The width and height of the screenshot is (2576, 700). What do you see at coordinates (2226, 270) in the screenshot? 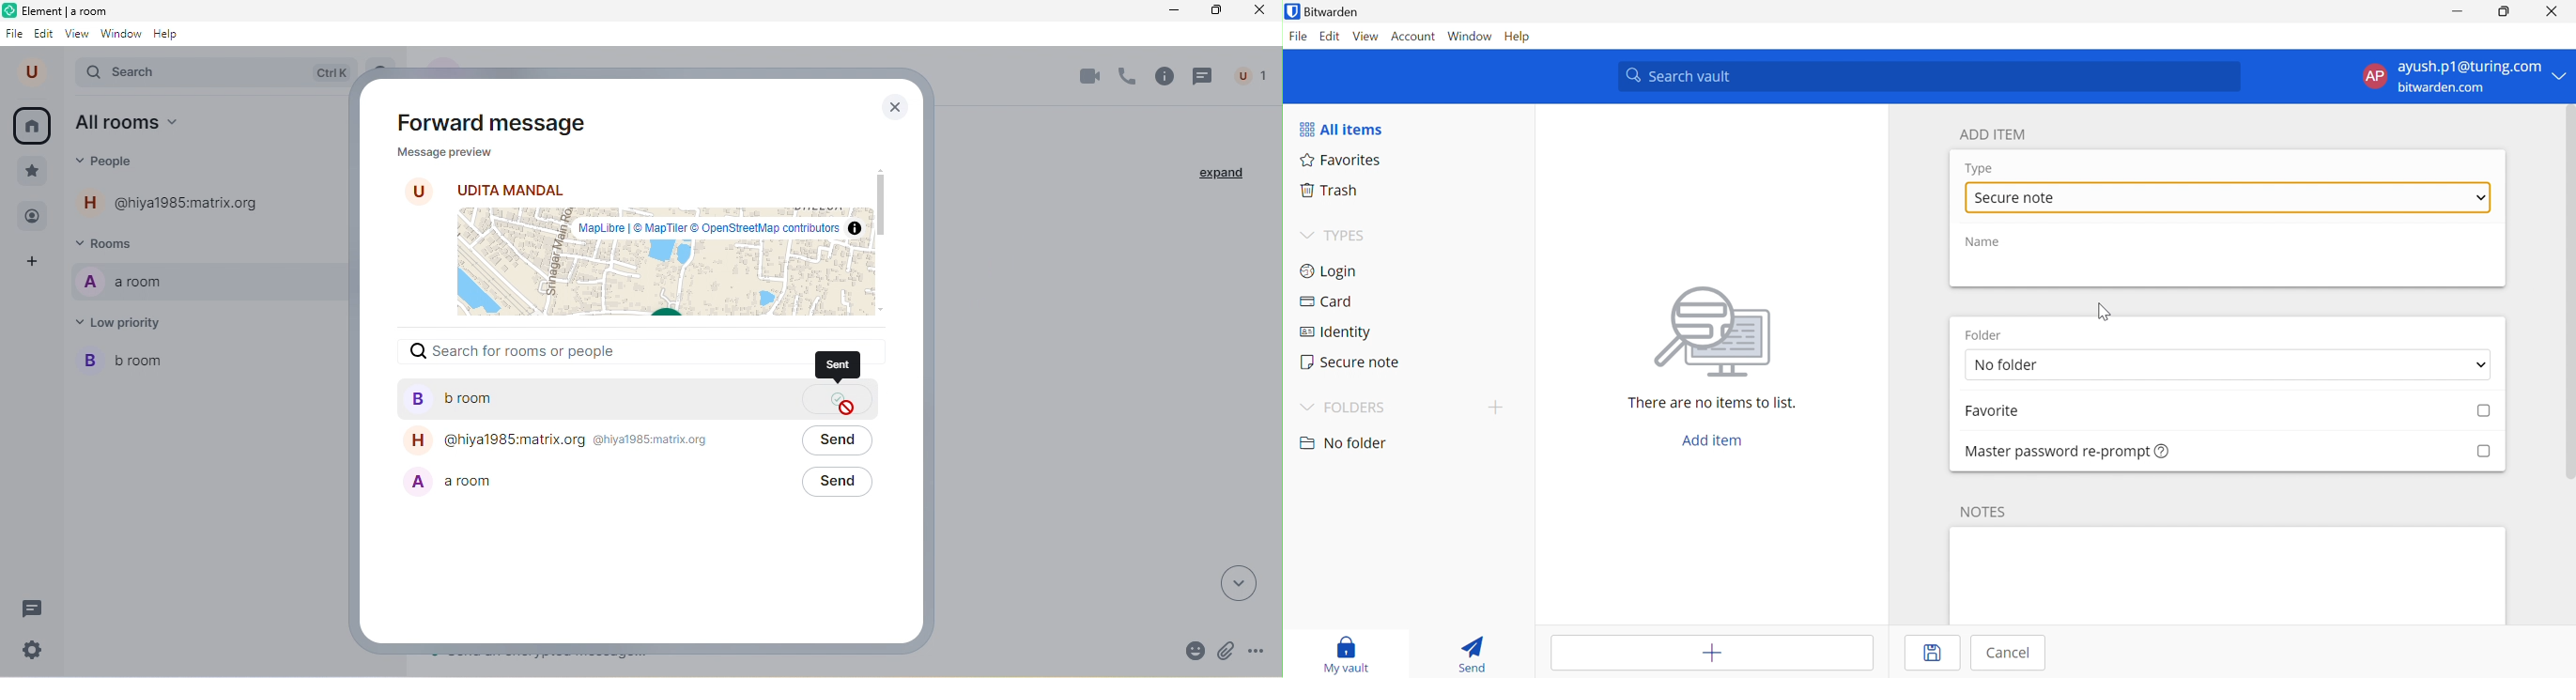
I see `add name` at bounding box center [2226, 270].